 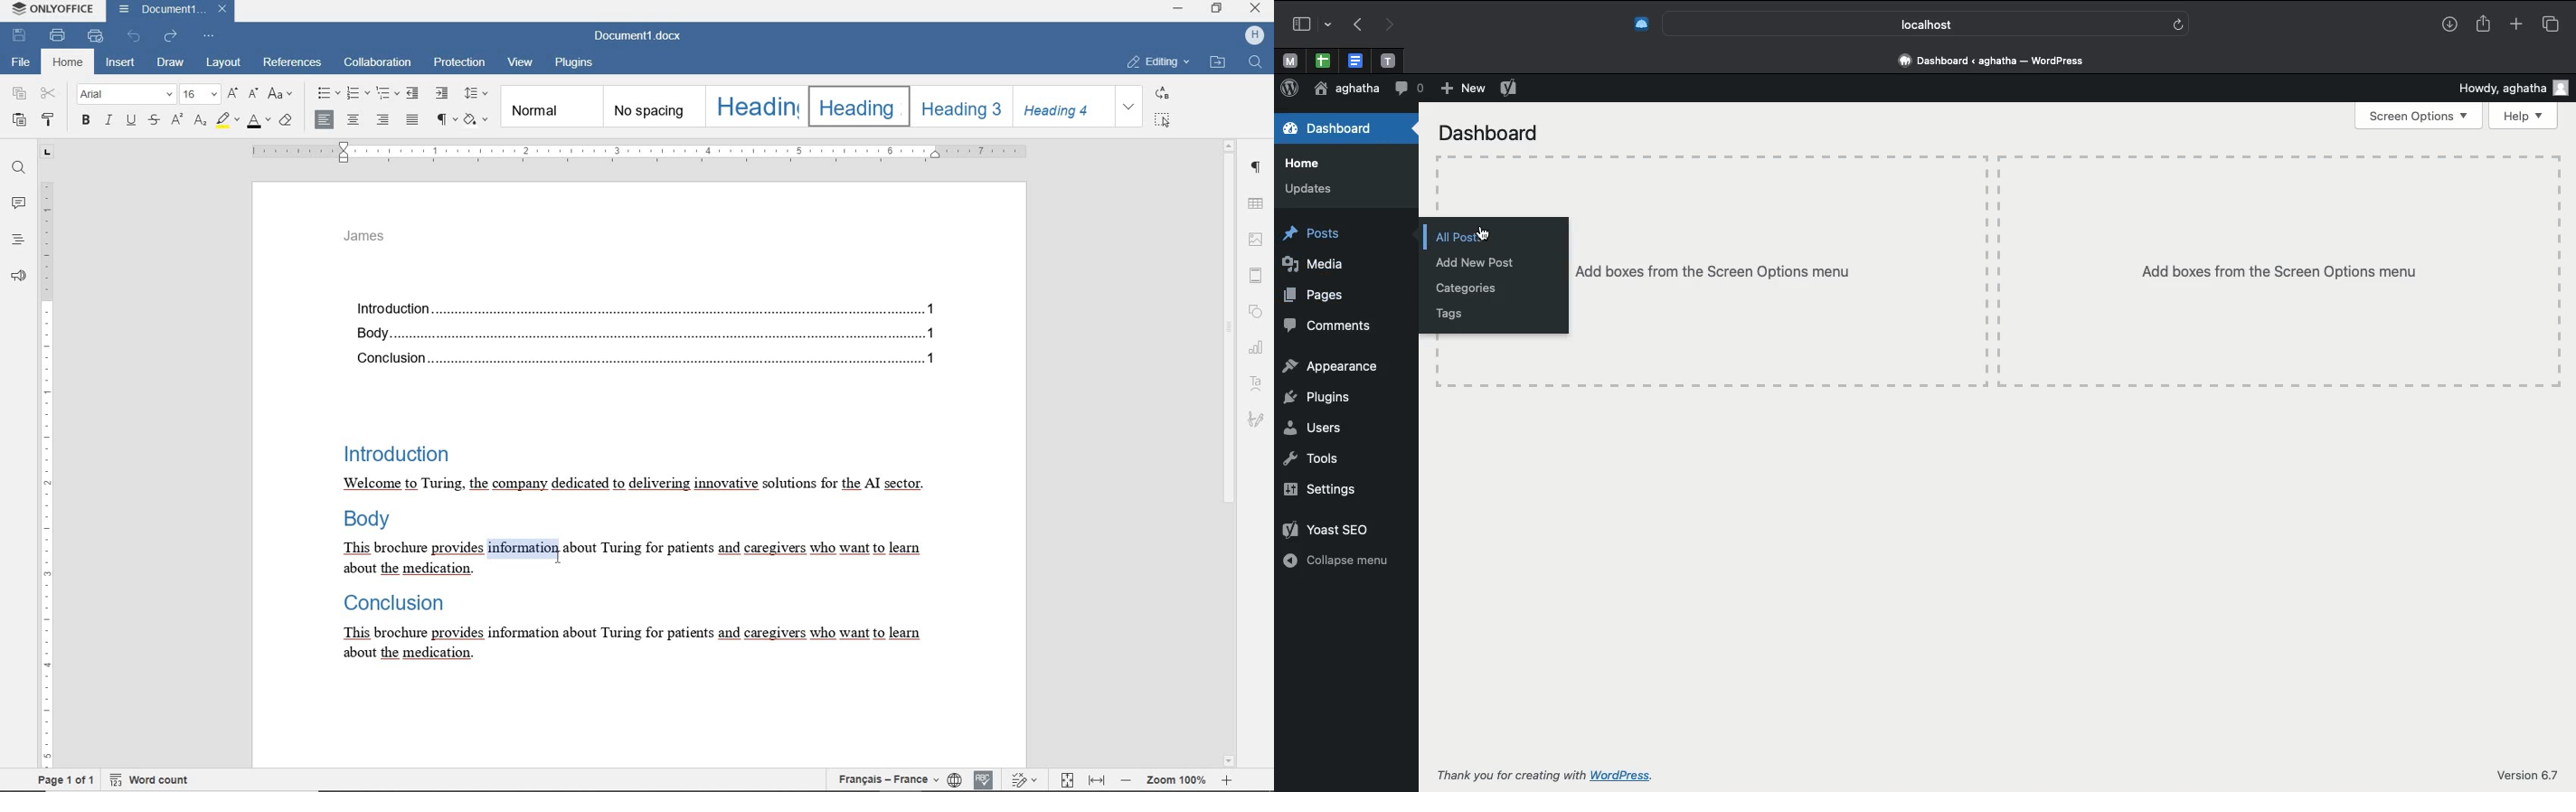 What do you see at coordinates (1130, 107) in the screenshot?
I see `EXPAND` at bounding box center [1130, 107].